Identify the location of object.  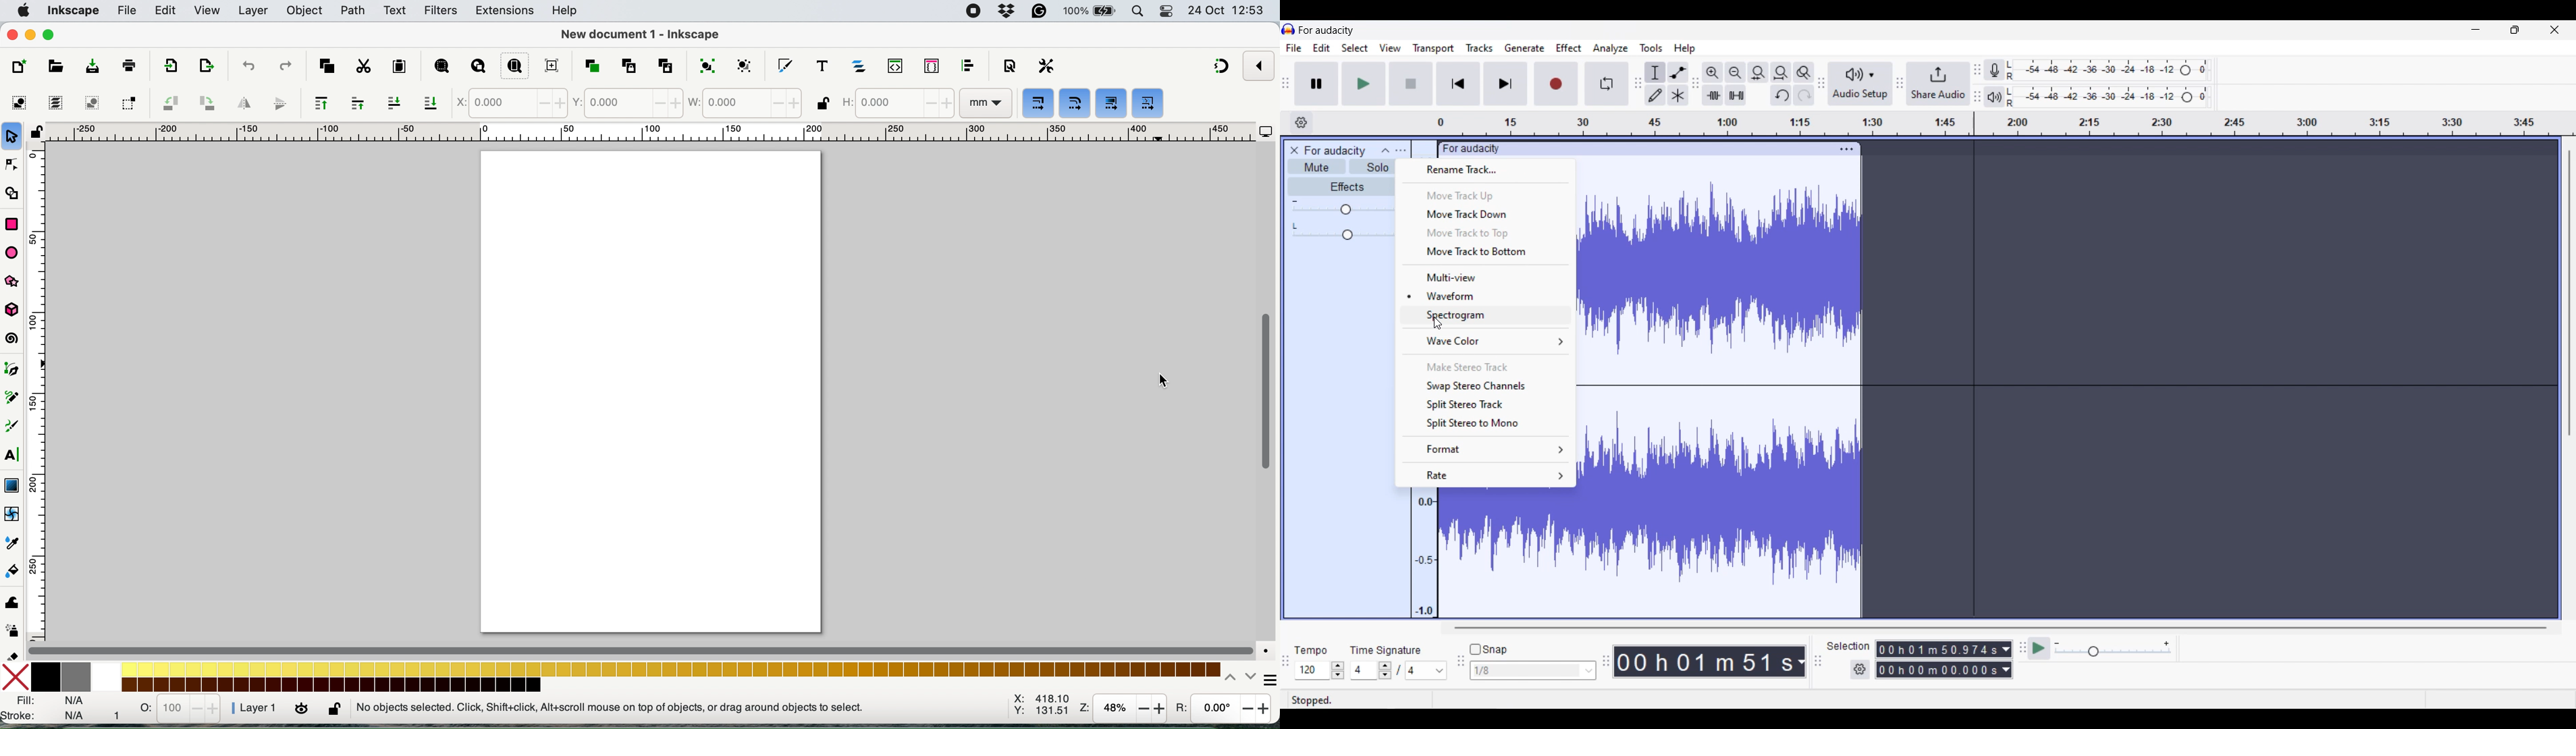
(308, 11).